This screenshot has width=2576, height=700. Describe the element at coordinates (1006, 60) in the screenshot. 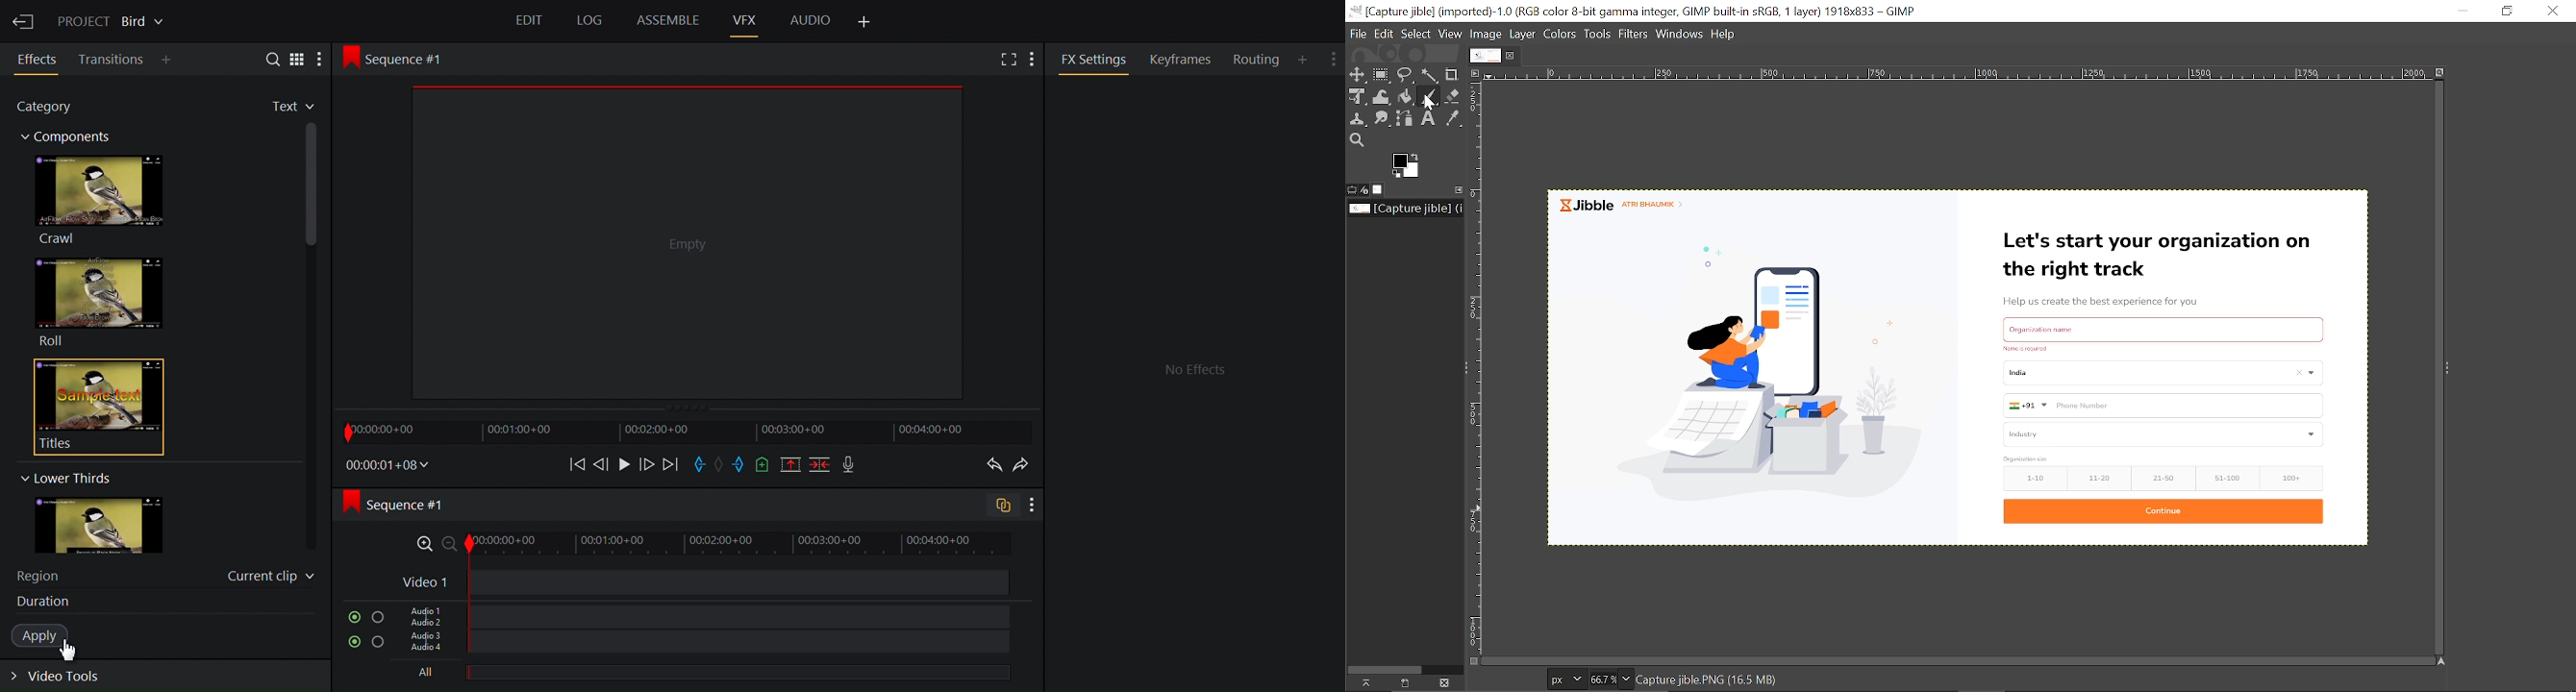

I see `Full screen` at that location.